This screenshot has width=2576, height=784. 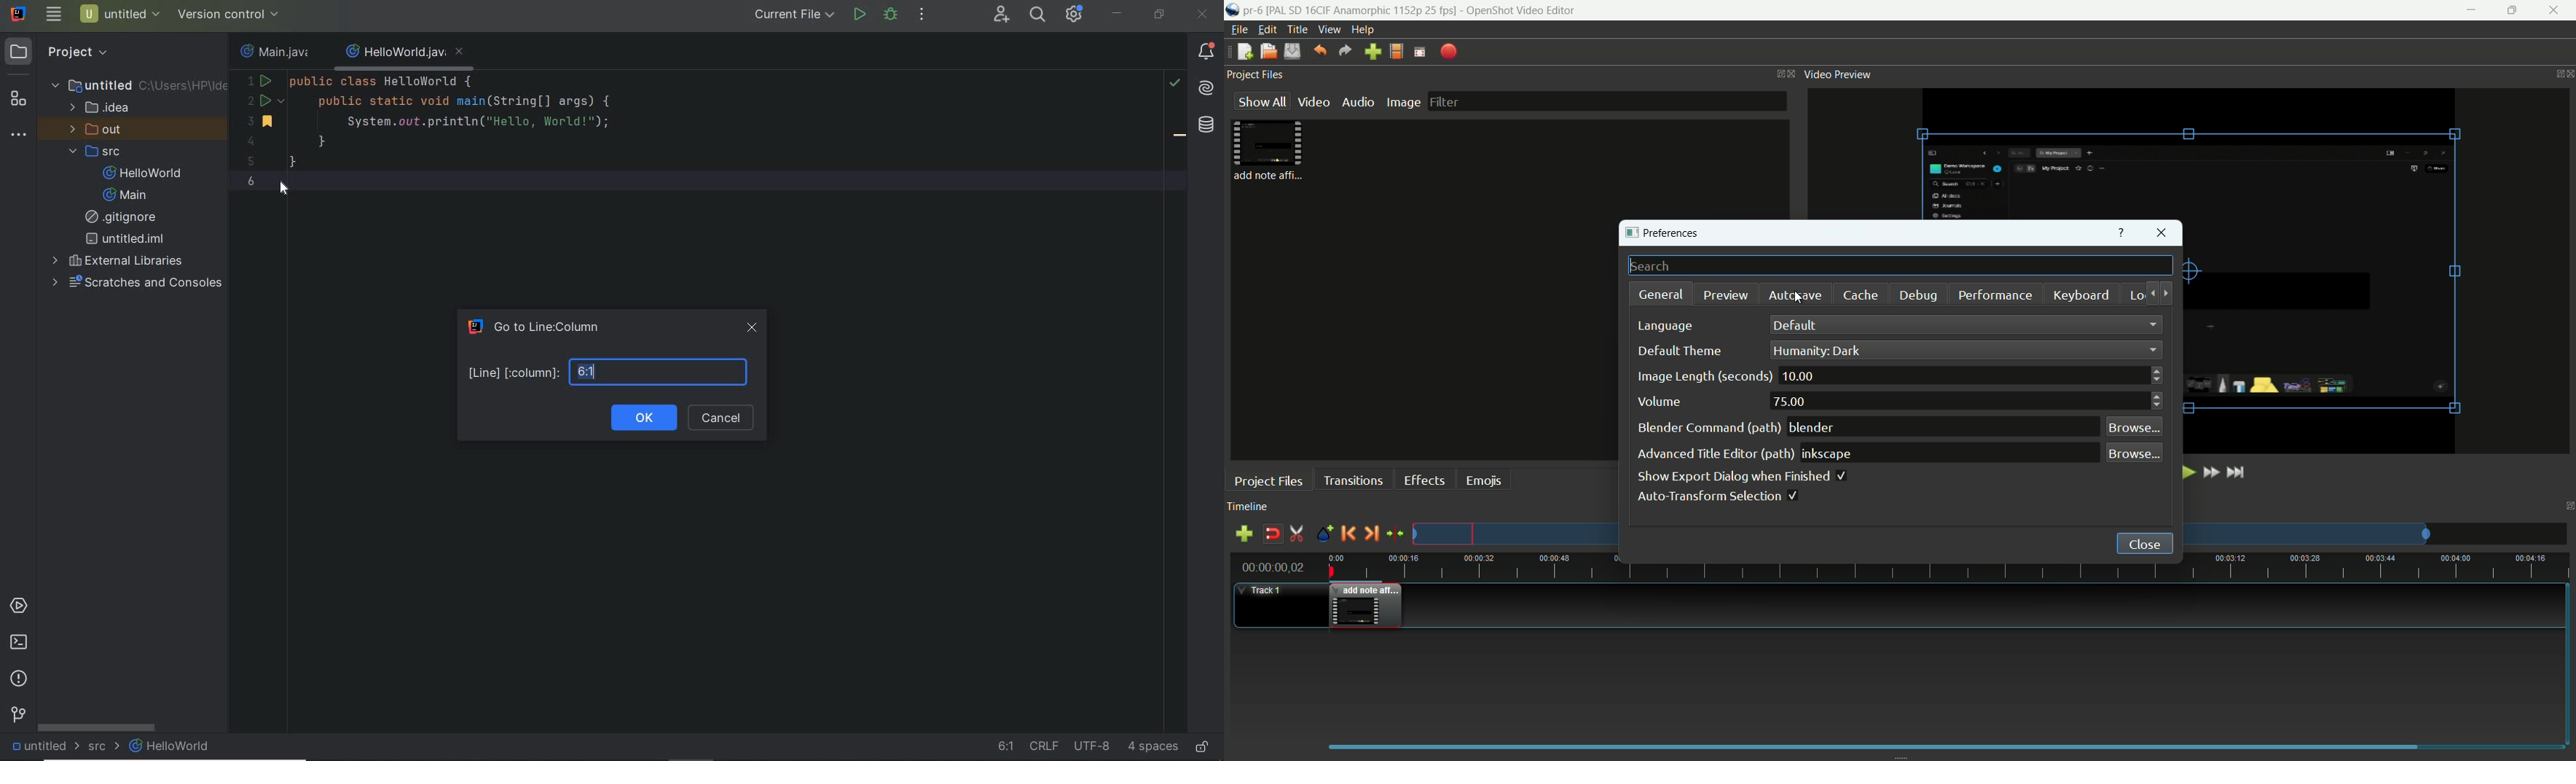 What do you see at coordinates (1205, 89) in the screenshot?
I see `AI assistant` at bounding box center [1205, 89].